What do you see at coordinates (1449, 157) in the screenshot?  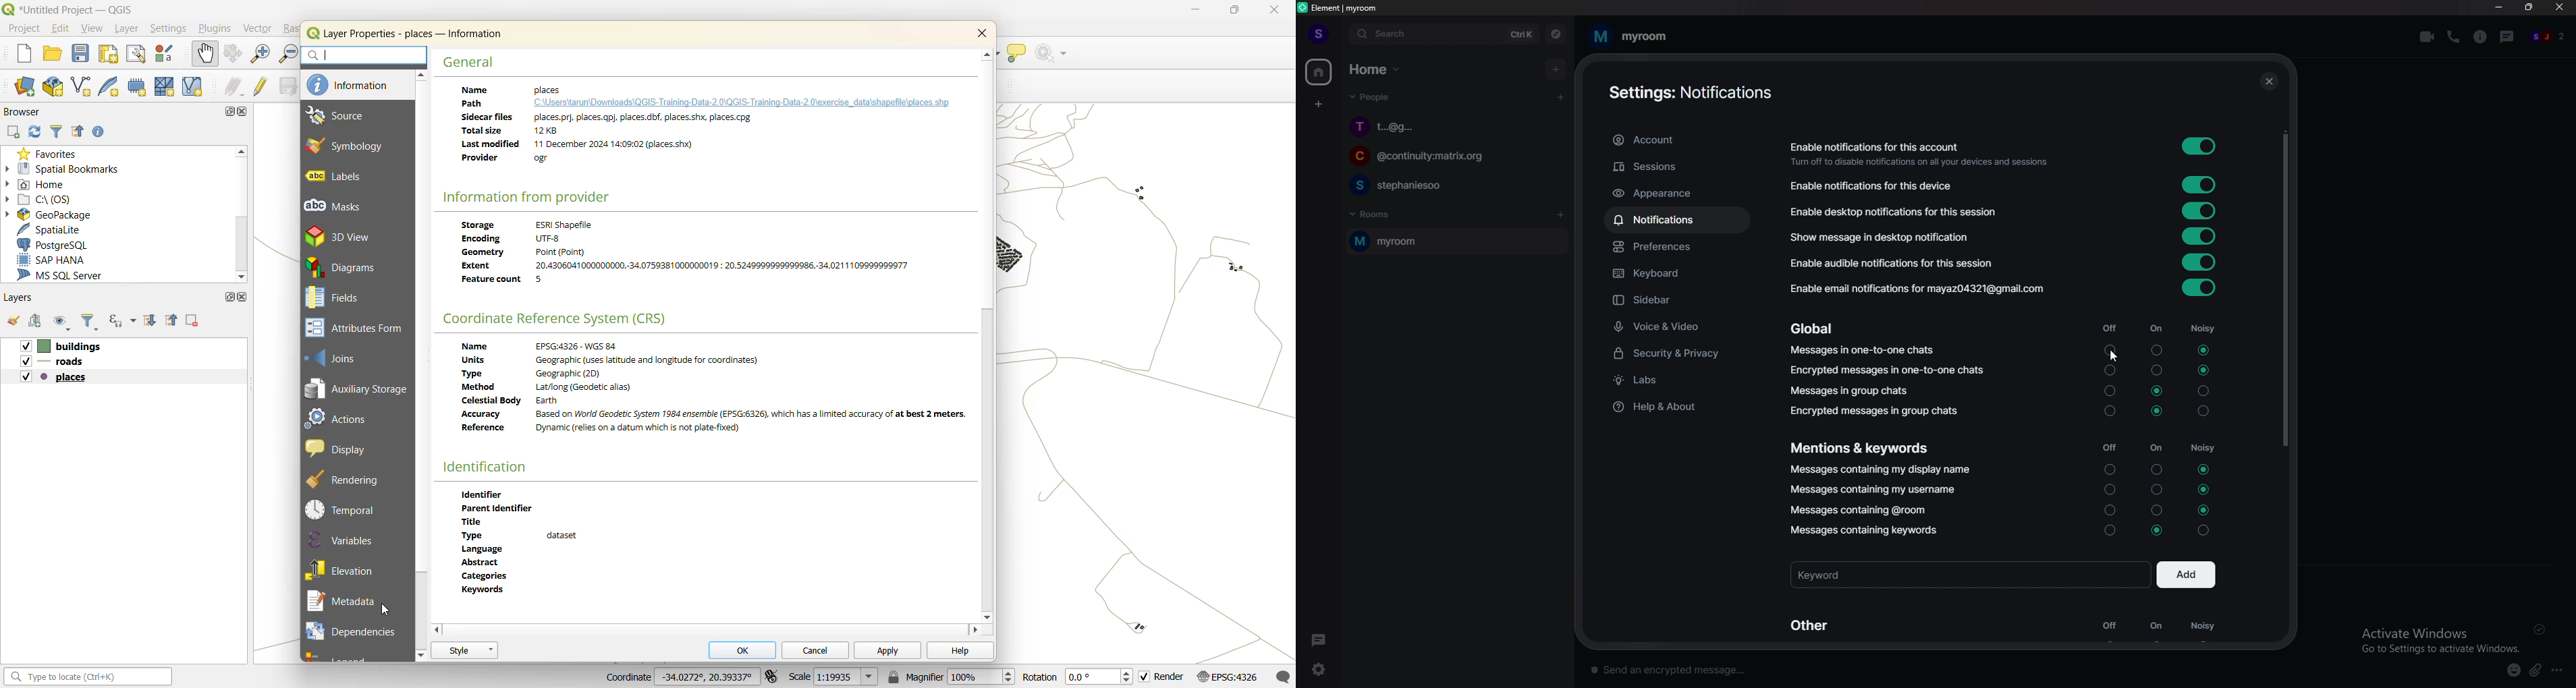 I see `chat` at bounding box center [1449, 157].